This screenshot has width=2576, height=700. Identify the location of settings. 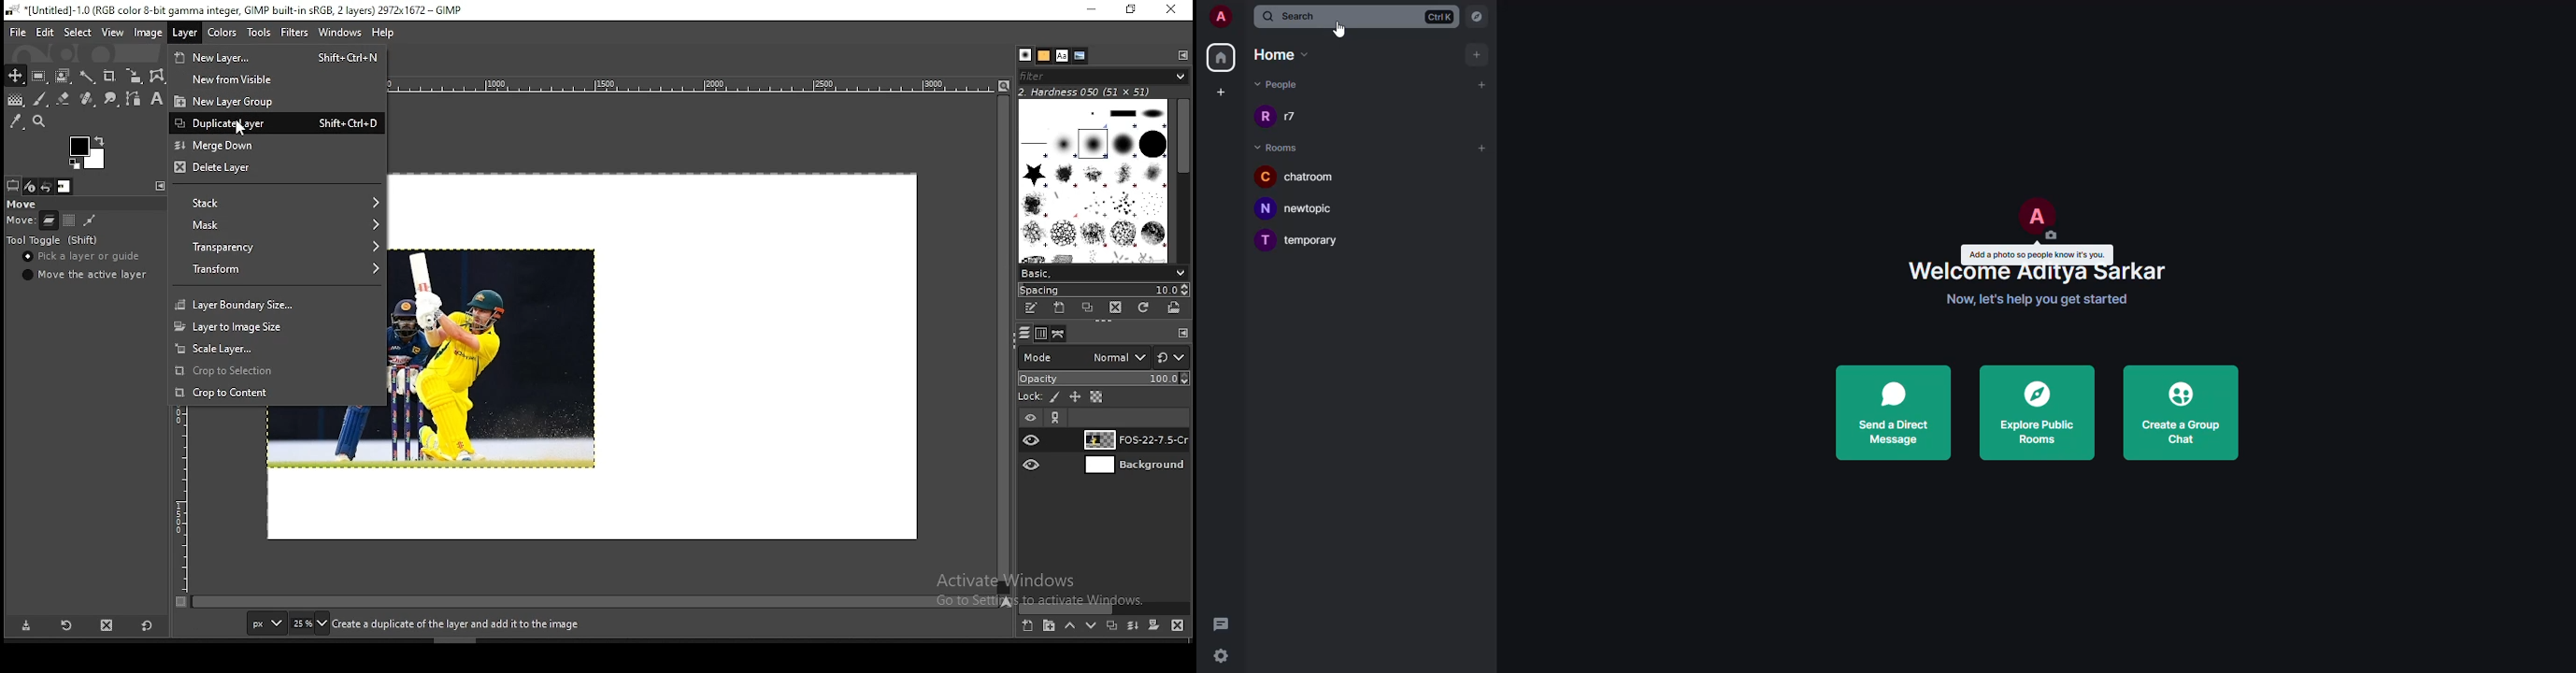
(1223, 657).